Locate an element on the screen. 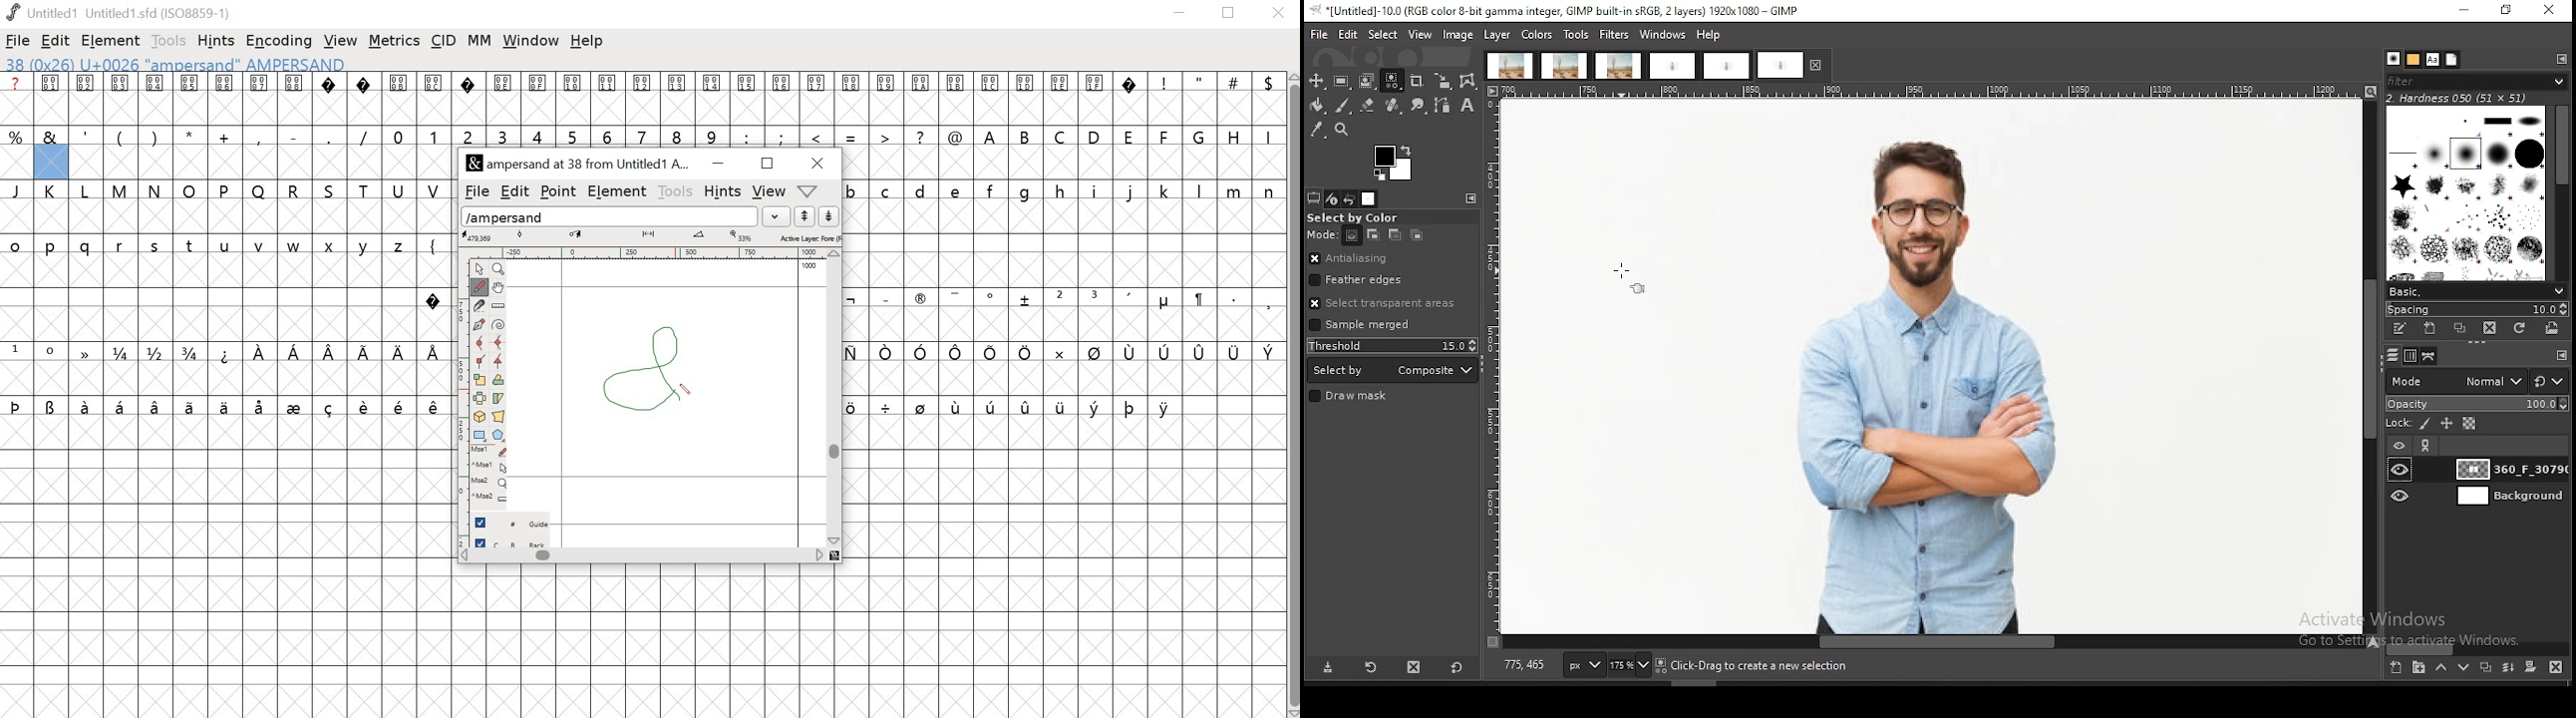 The image size is (2576, 728). K is located at coordinates (53, 192).